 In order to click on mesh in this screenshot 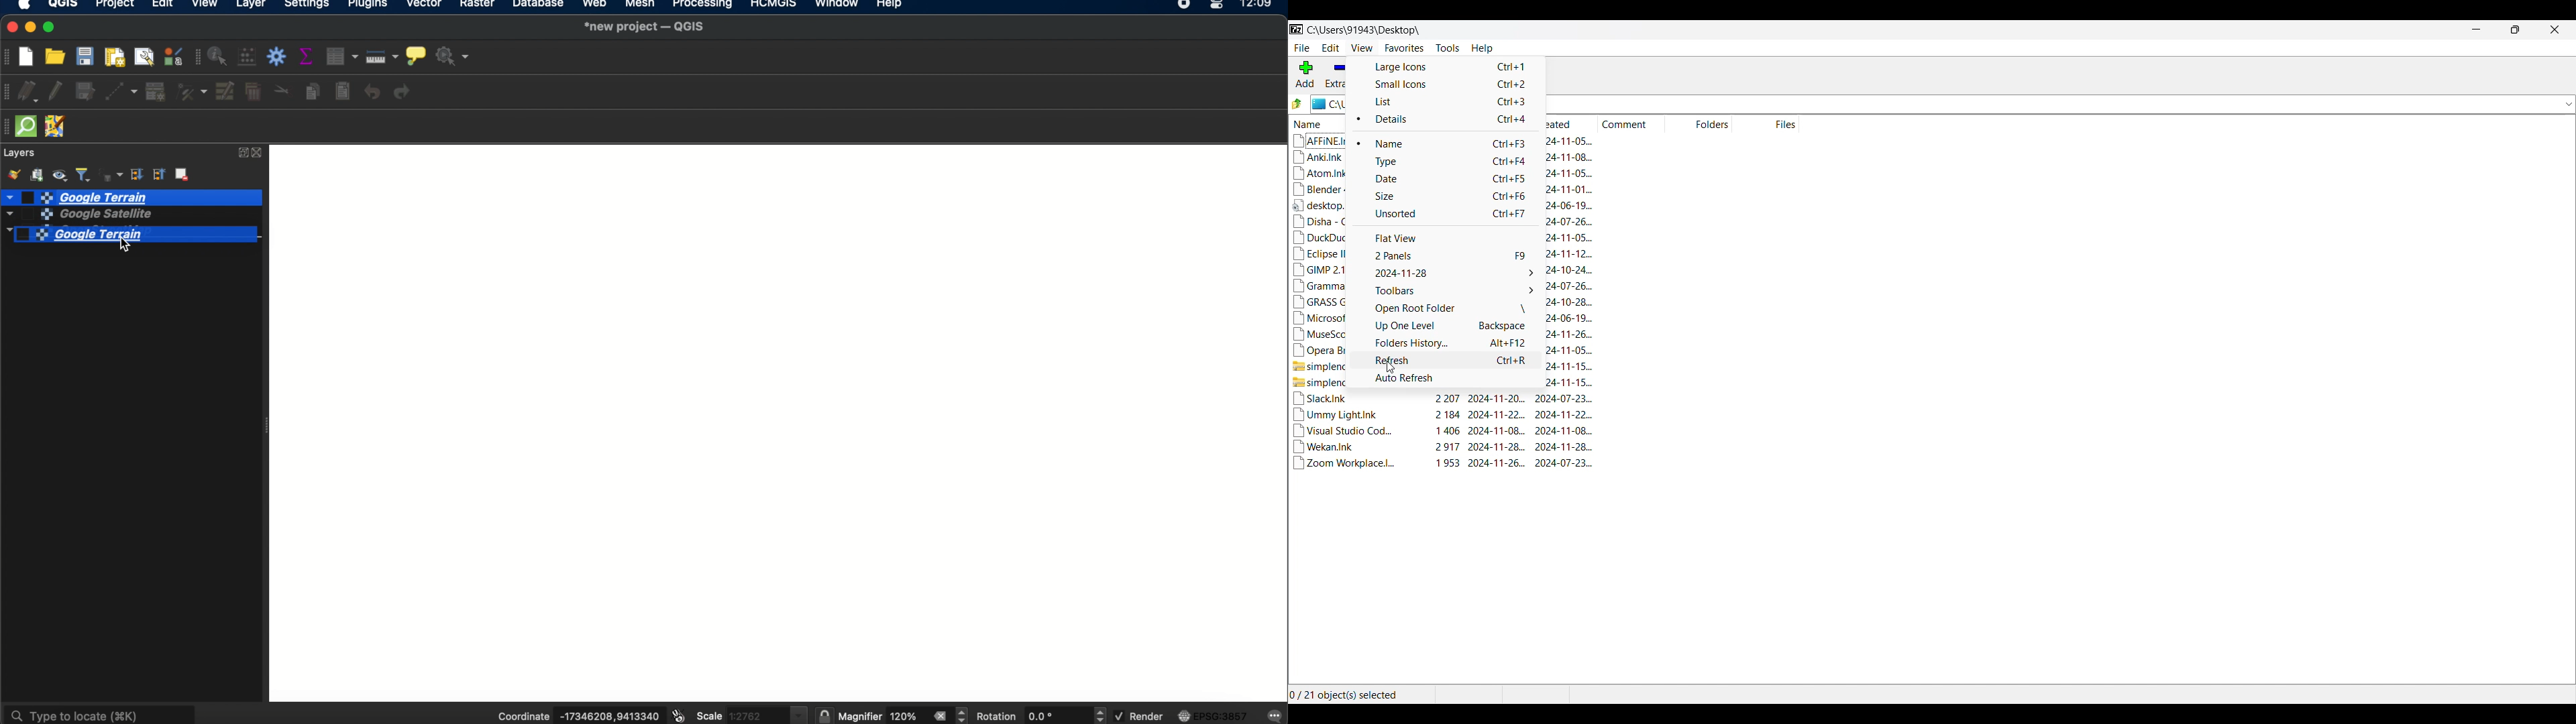, I will do `click(639, 5)`.